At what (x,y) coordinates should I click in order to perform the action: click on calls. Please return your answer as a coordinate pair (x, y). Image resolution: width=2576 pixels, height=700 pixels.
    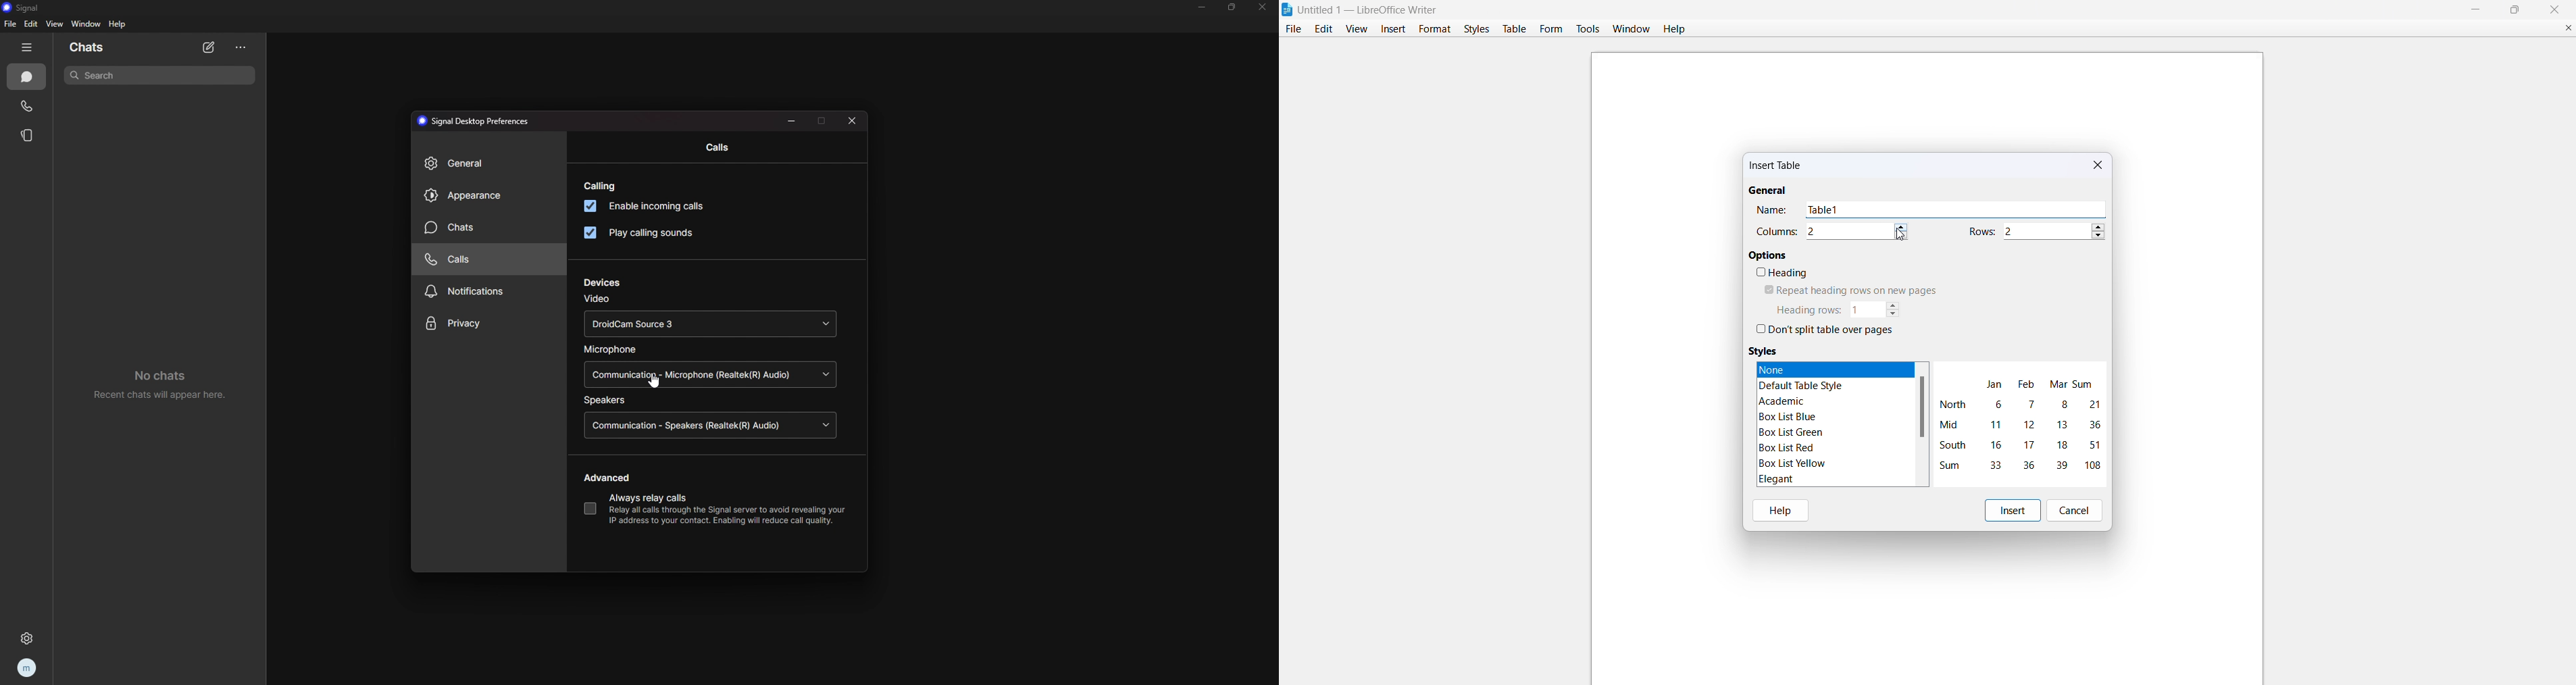
    Looking at the image, I should click on (482, 260).